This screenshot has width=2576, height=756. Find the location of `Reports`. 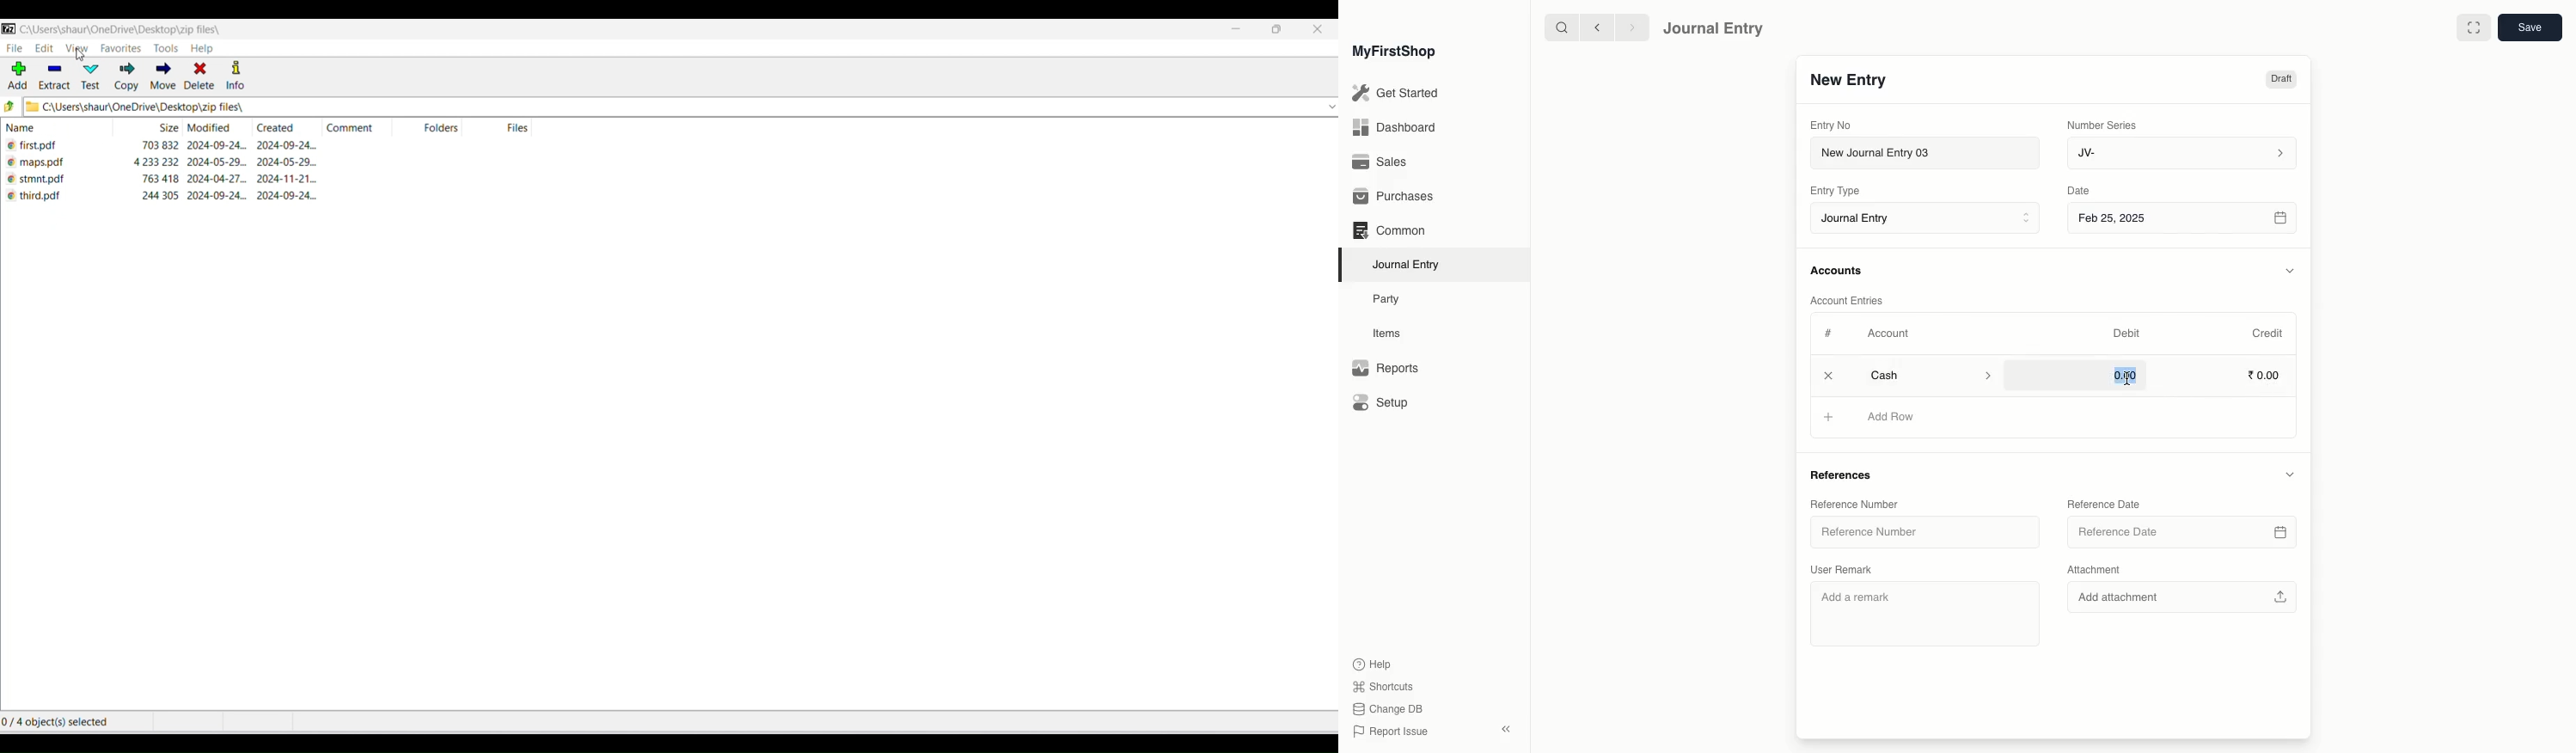

Reports is located at coordinates (1385, 369).